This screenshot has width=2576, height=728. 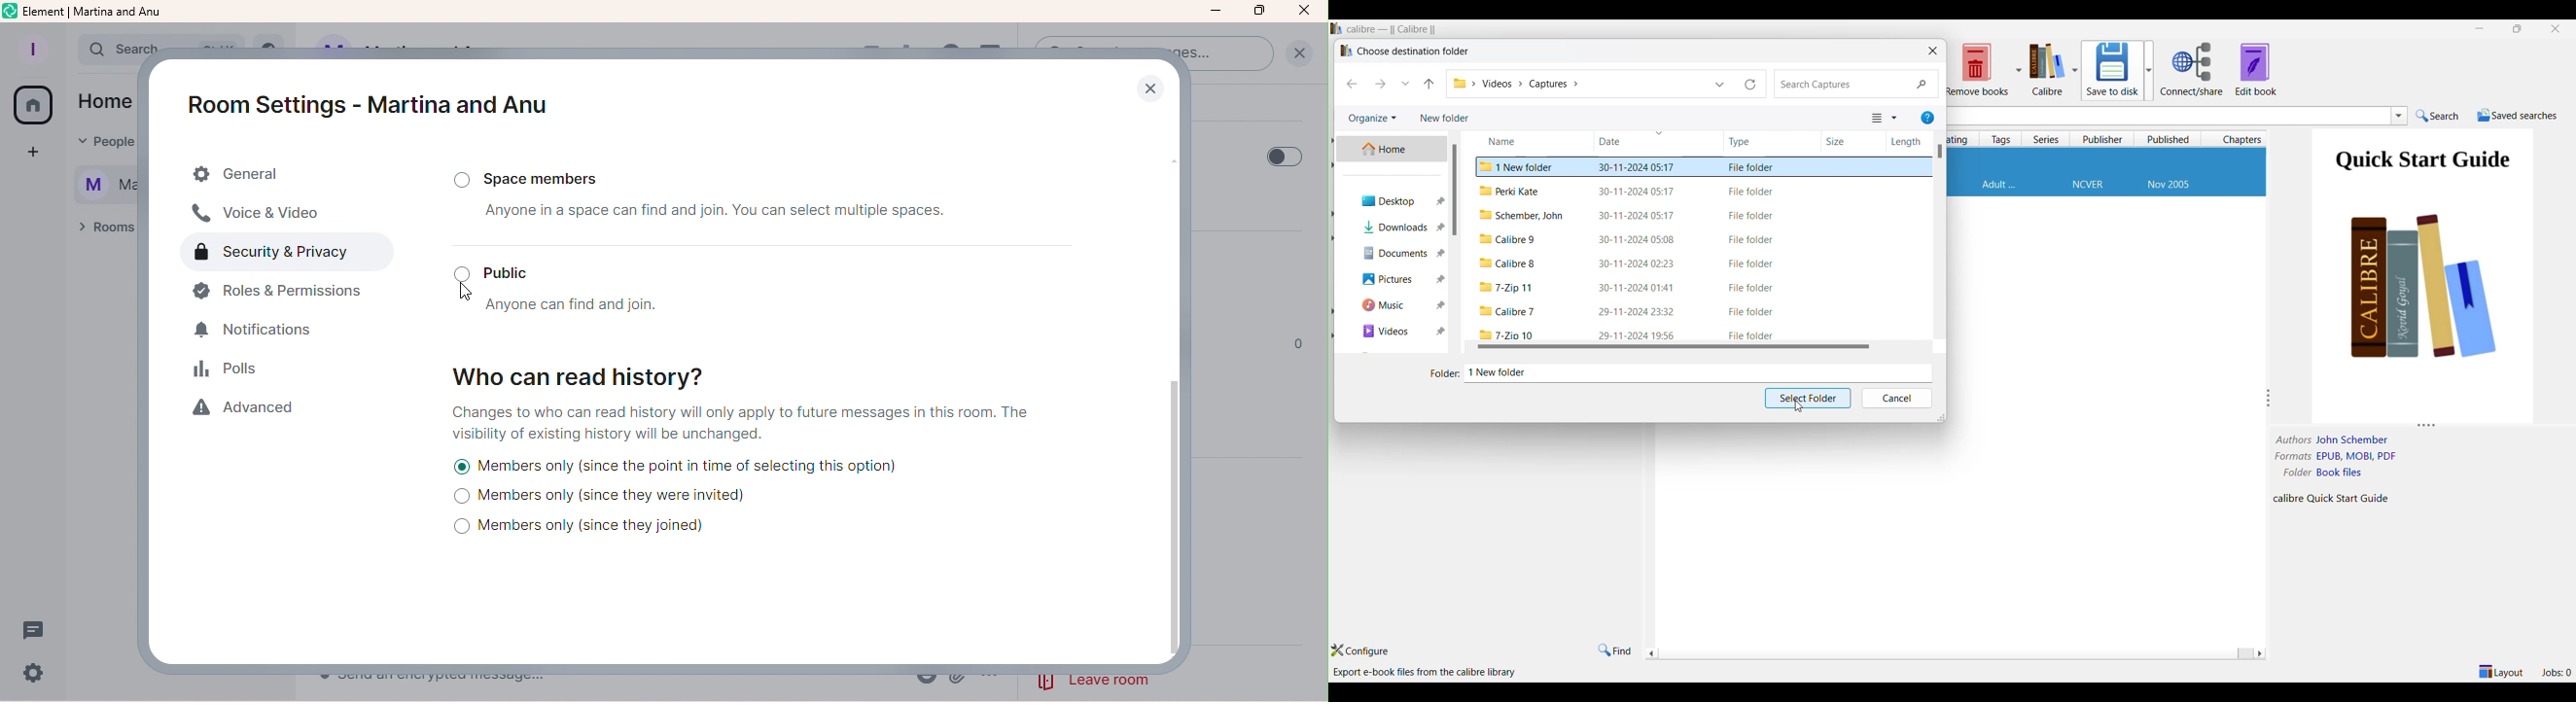 I want to click on Desktop, so click(x=1395, y=200).